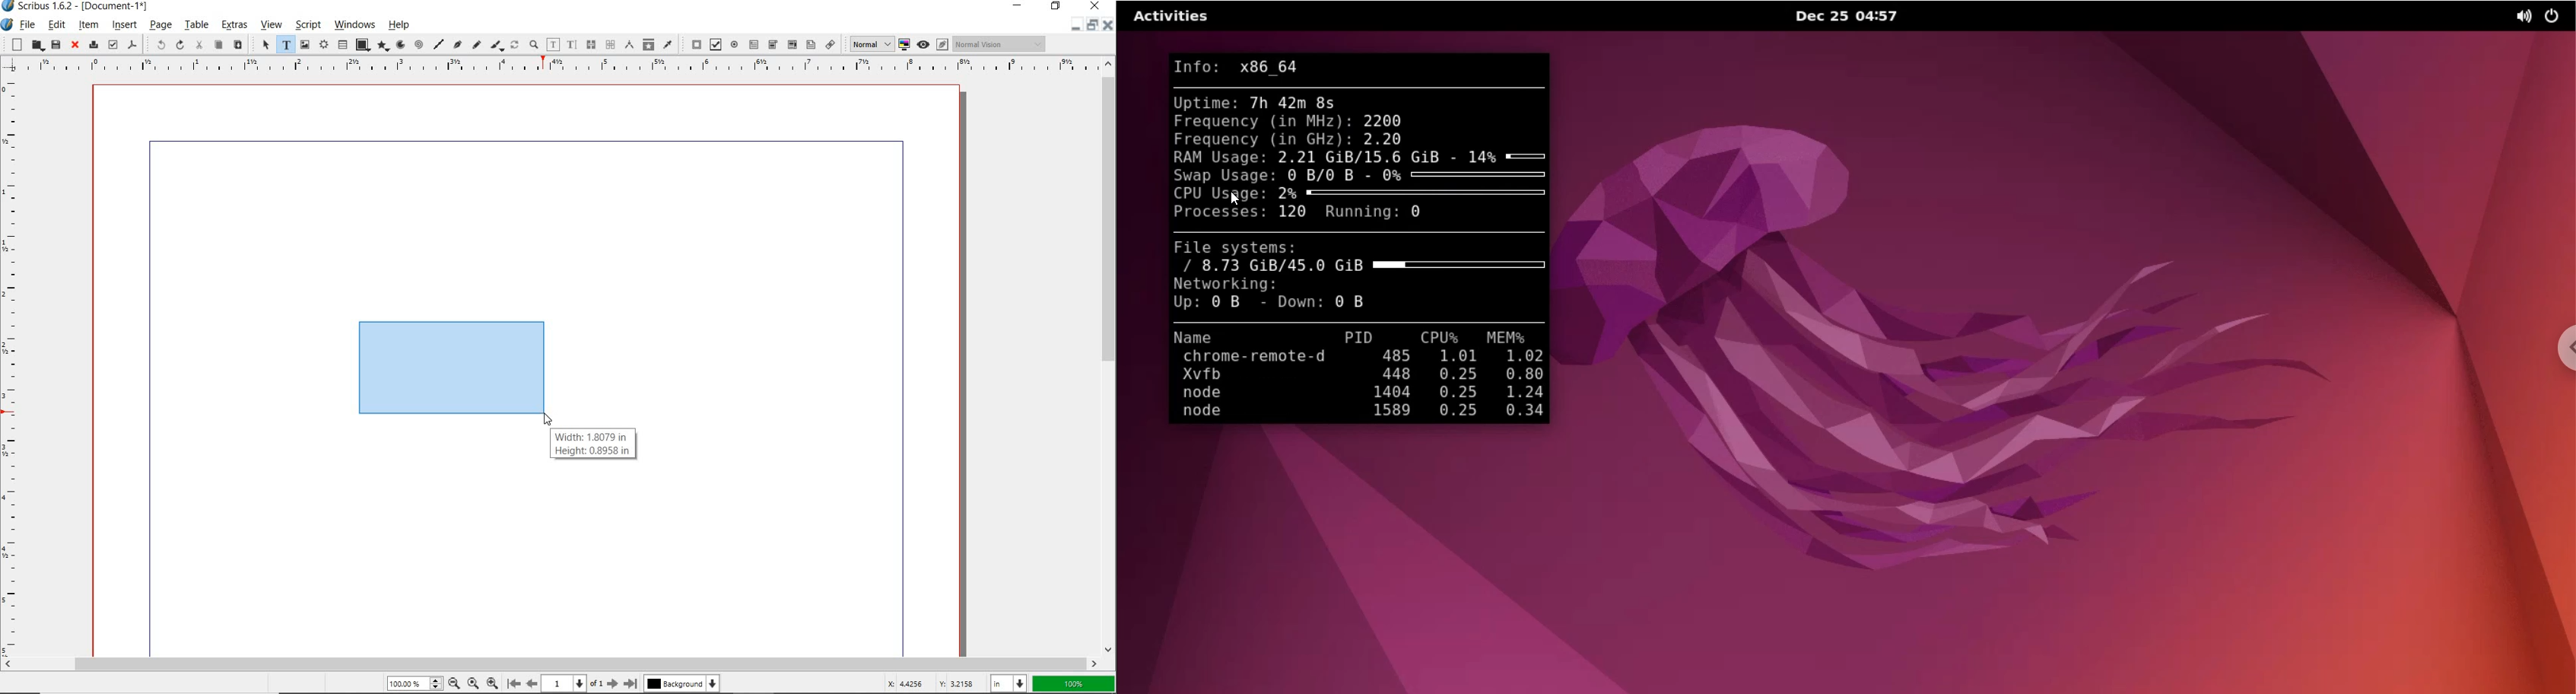 The width and height of the screenshot is (2576, 700). I want to click on preflight verifier, so click(112, 44).